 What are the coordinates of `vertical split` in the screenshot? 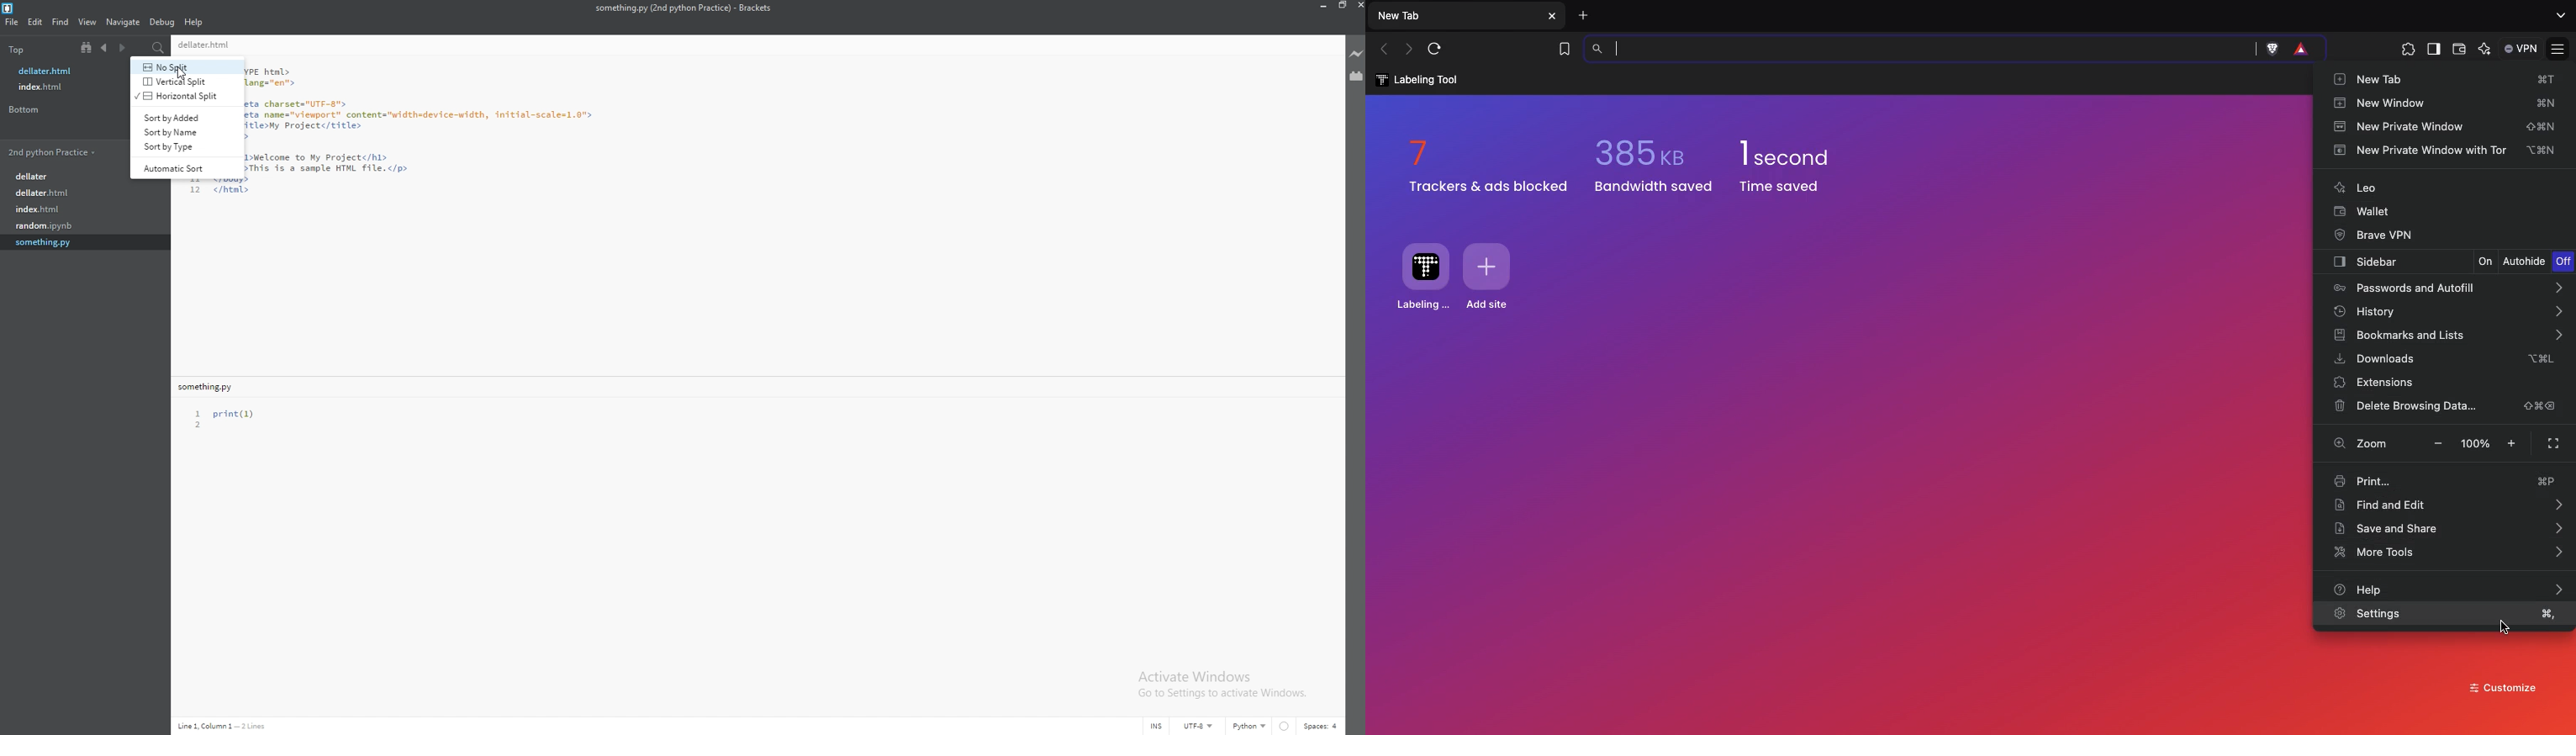 It's located at (189, 80).